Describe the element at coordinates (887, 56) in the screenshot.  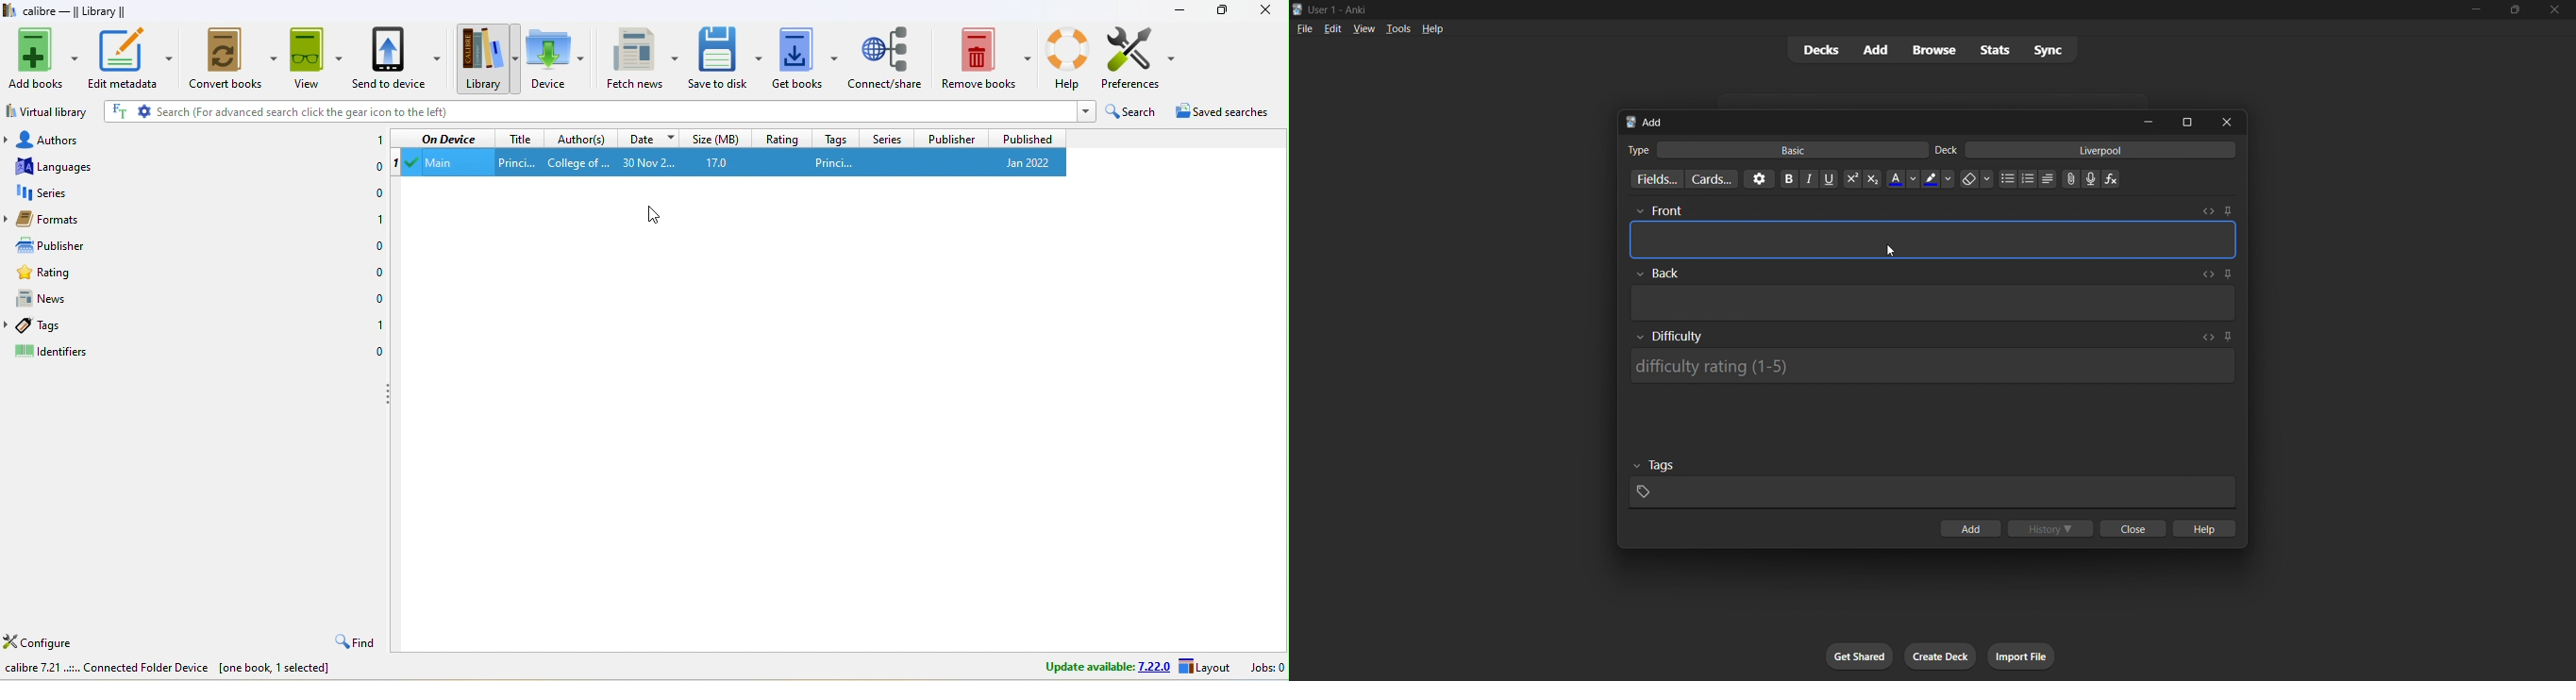
I see `connect/share` at that location.